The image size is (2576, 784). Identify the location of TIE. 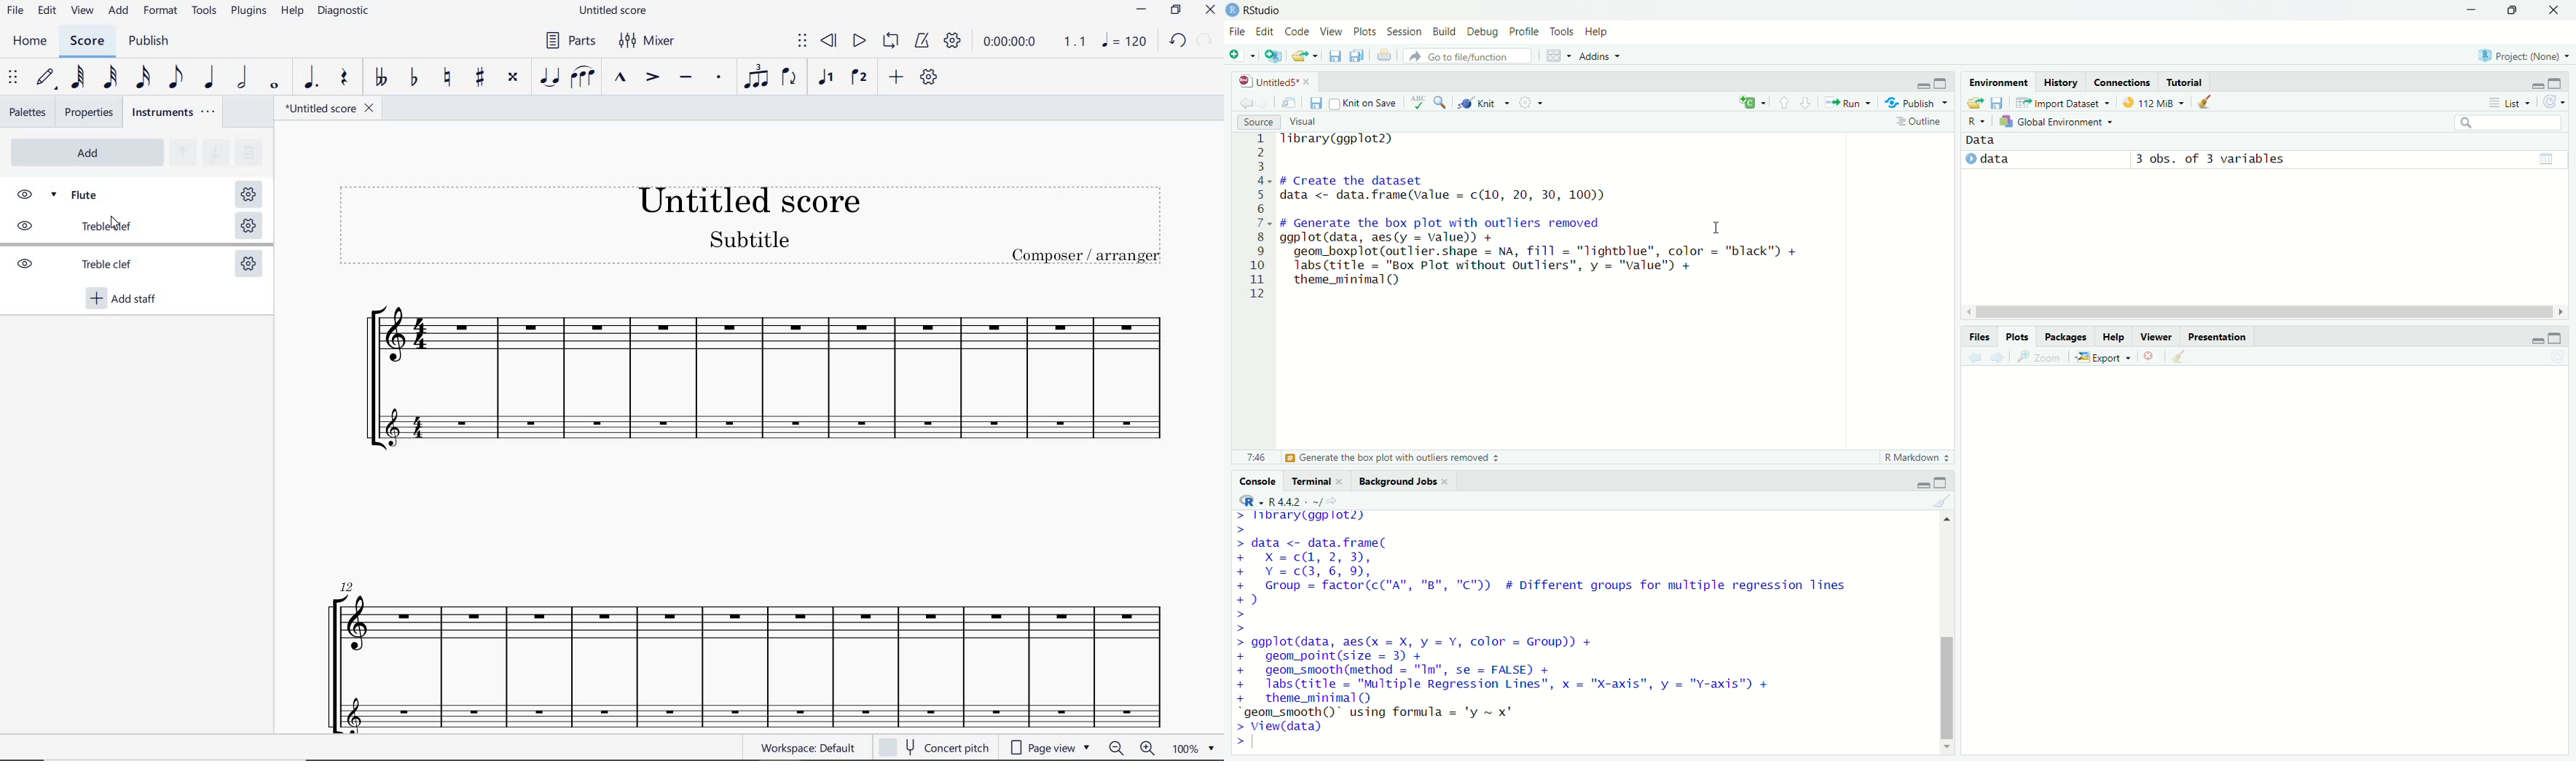
(550, 78).